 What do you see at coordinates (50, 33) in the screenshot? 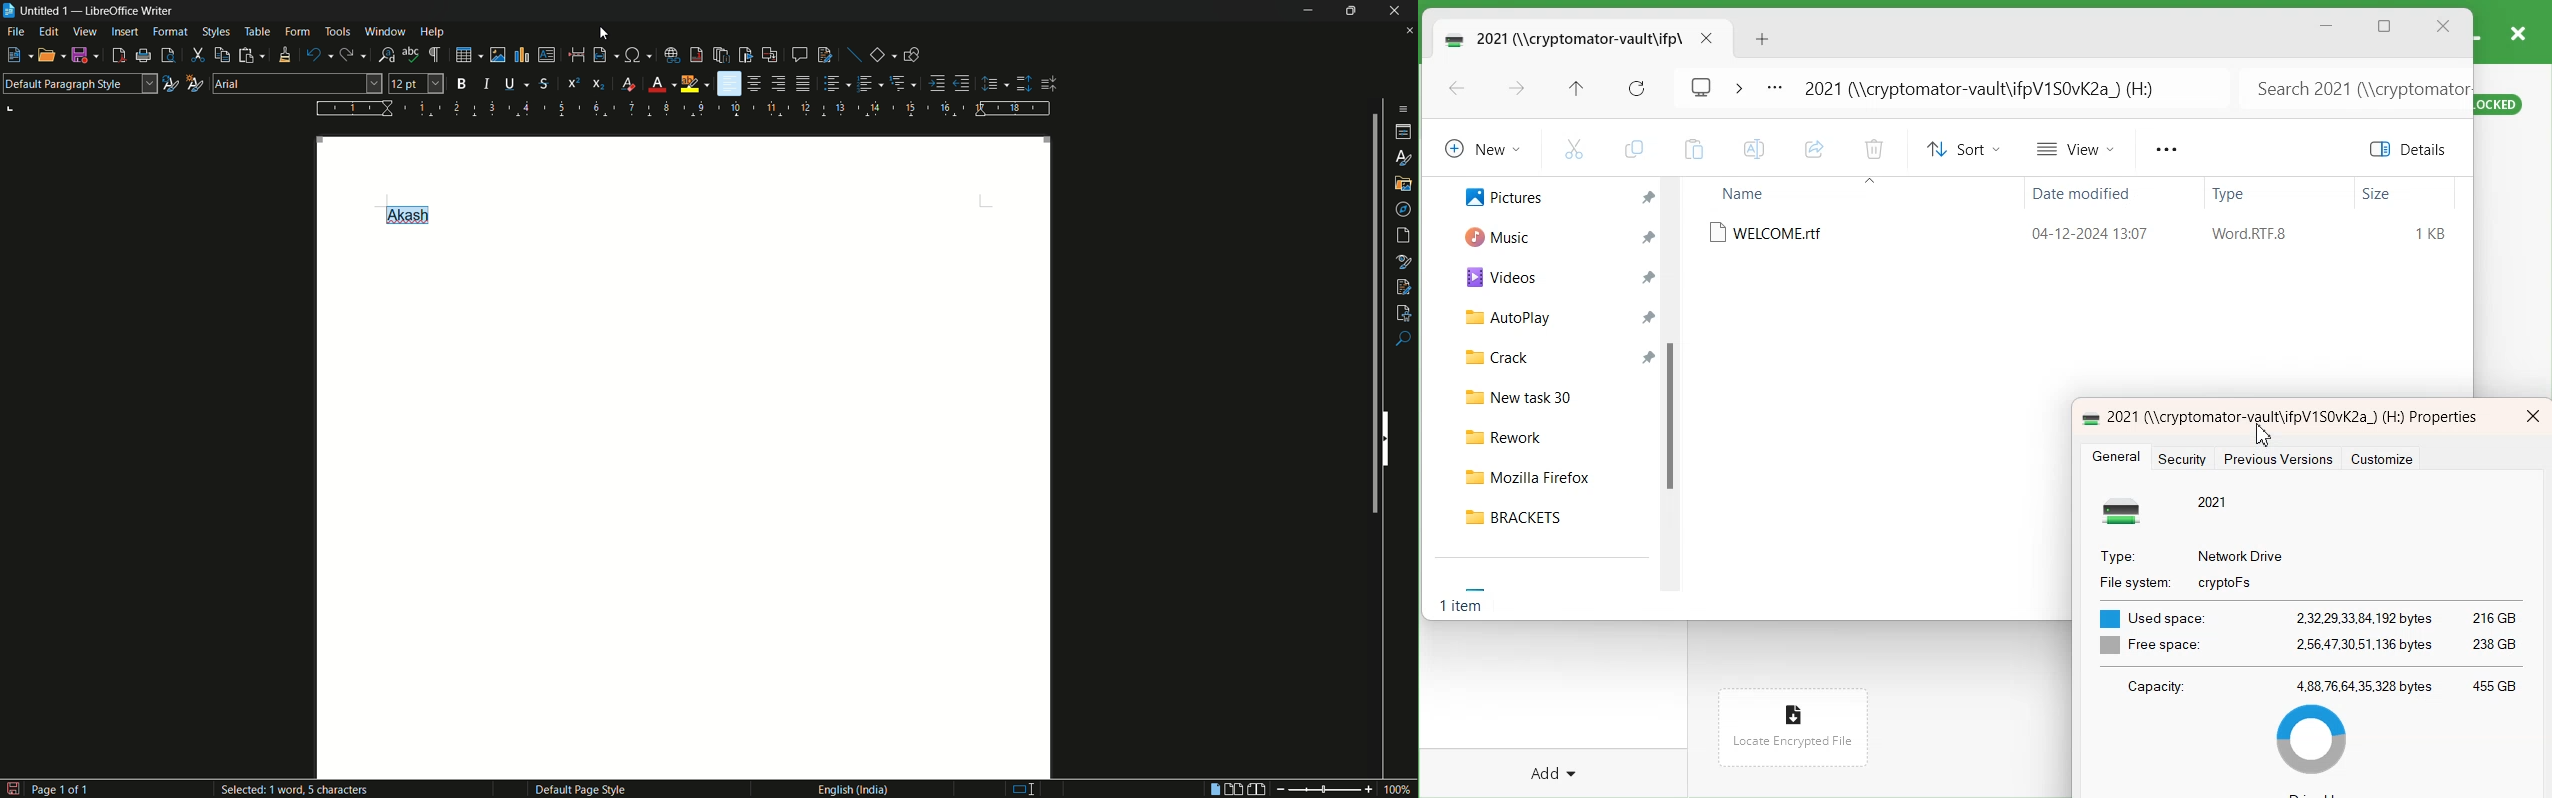
I see `edit menu` at bounding box center [50, 33].